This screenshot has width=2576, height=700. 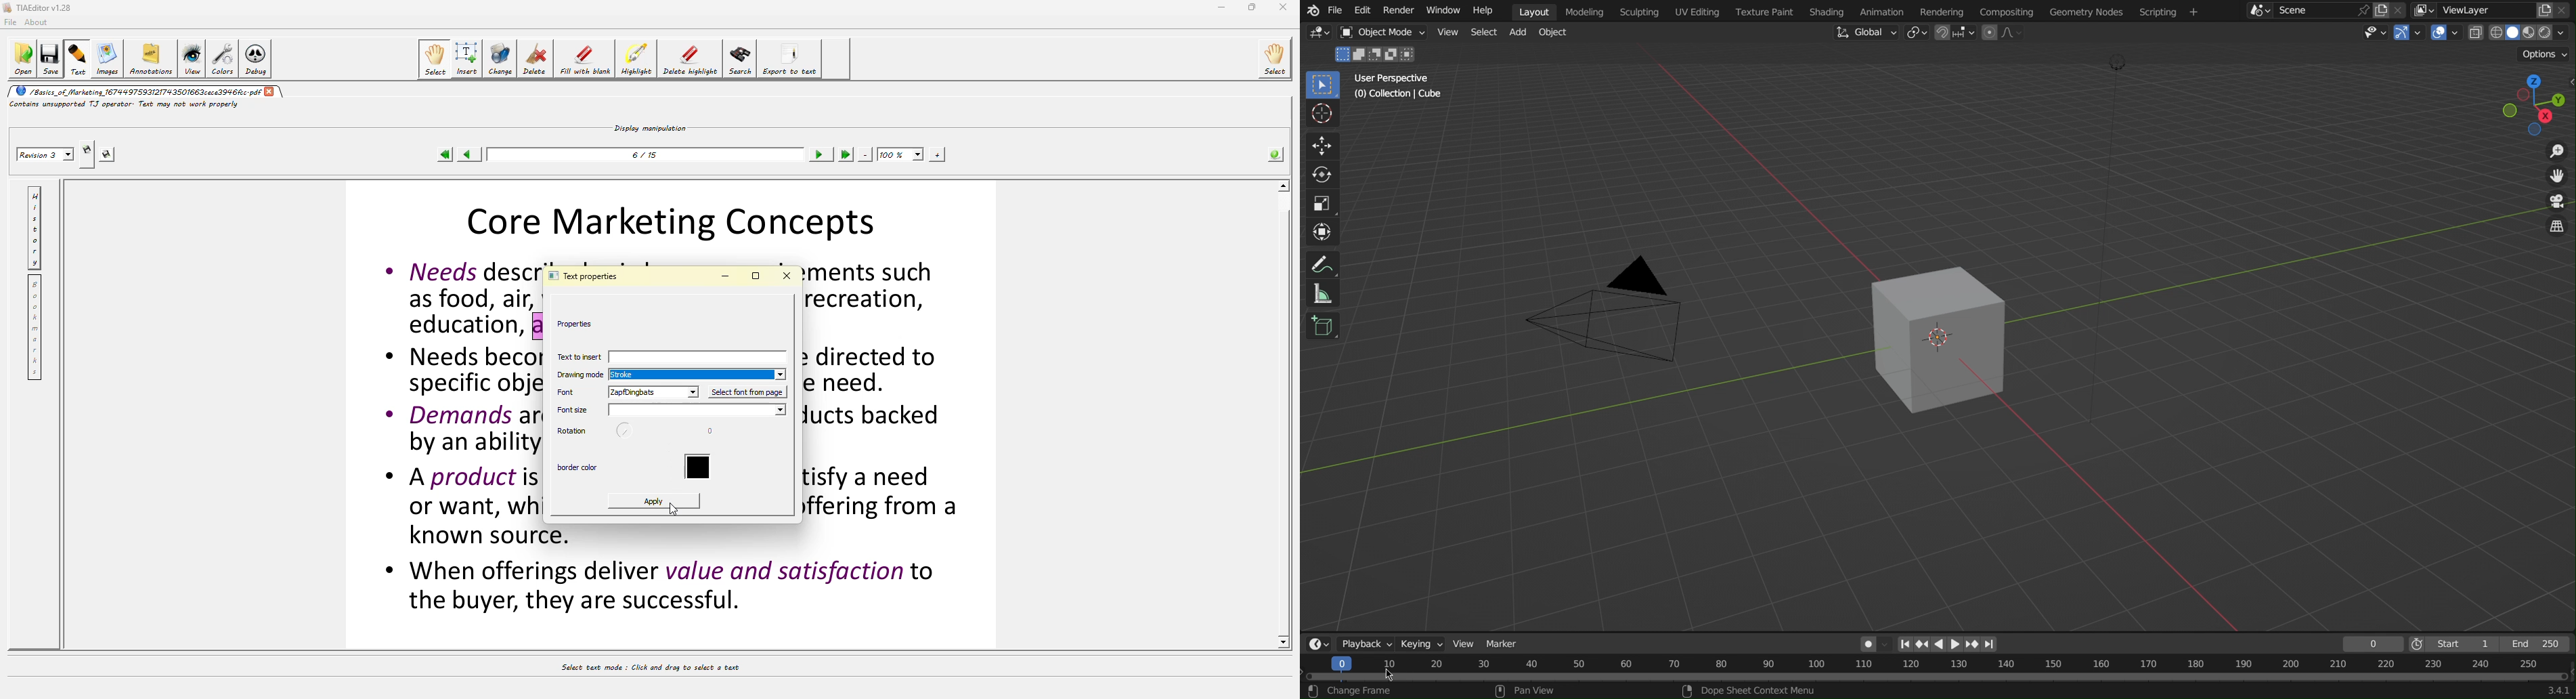 What do you see at coordinates (727, 275) in the screenshot?
I see `minimize` at bounding box center [727, 275].